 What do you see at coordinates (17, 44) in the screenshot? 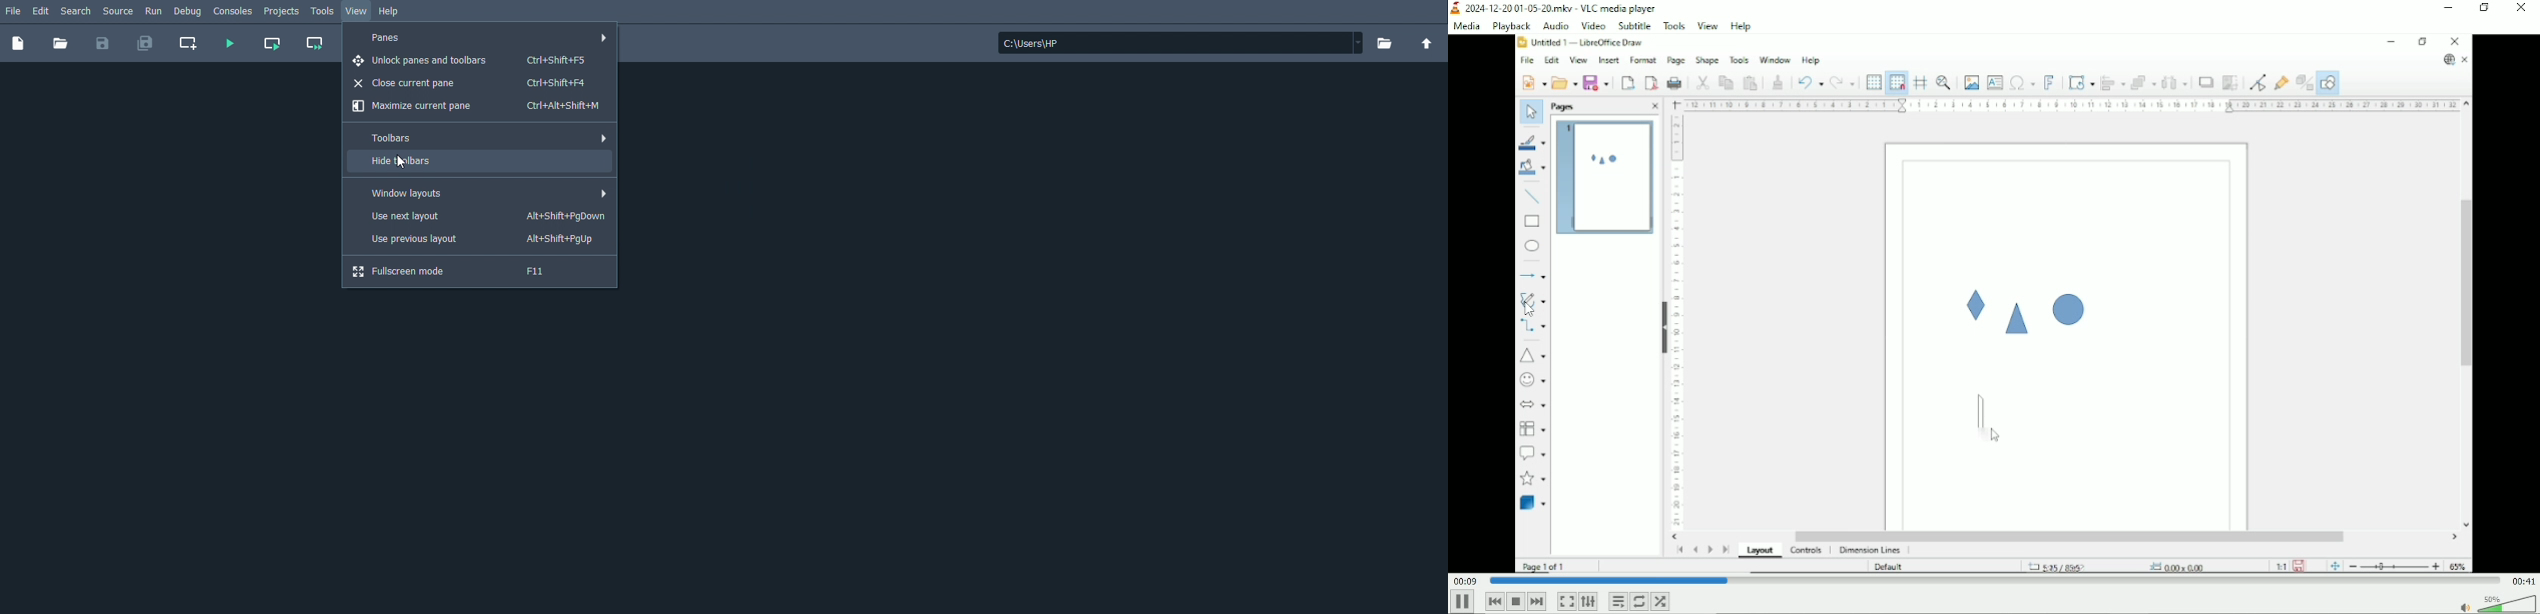
I see `New file` at bounding box center [17, 44].